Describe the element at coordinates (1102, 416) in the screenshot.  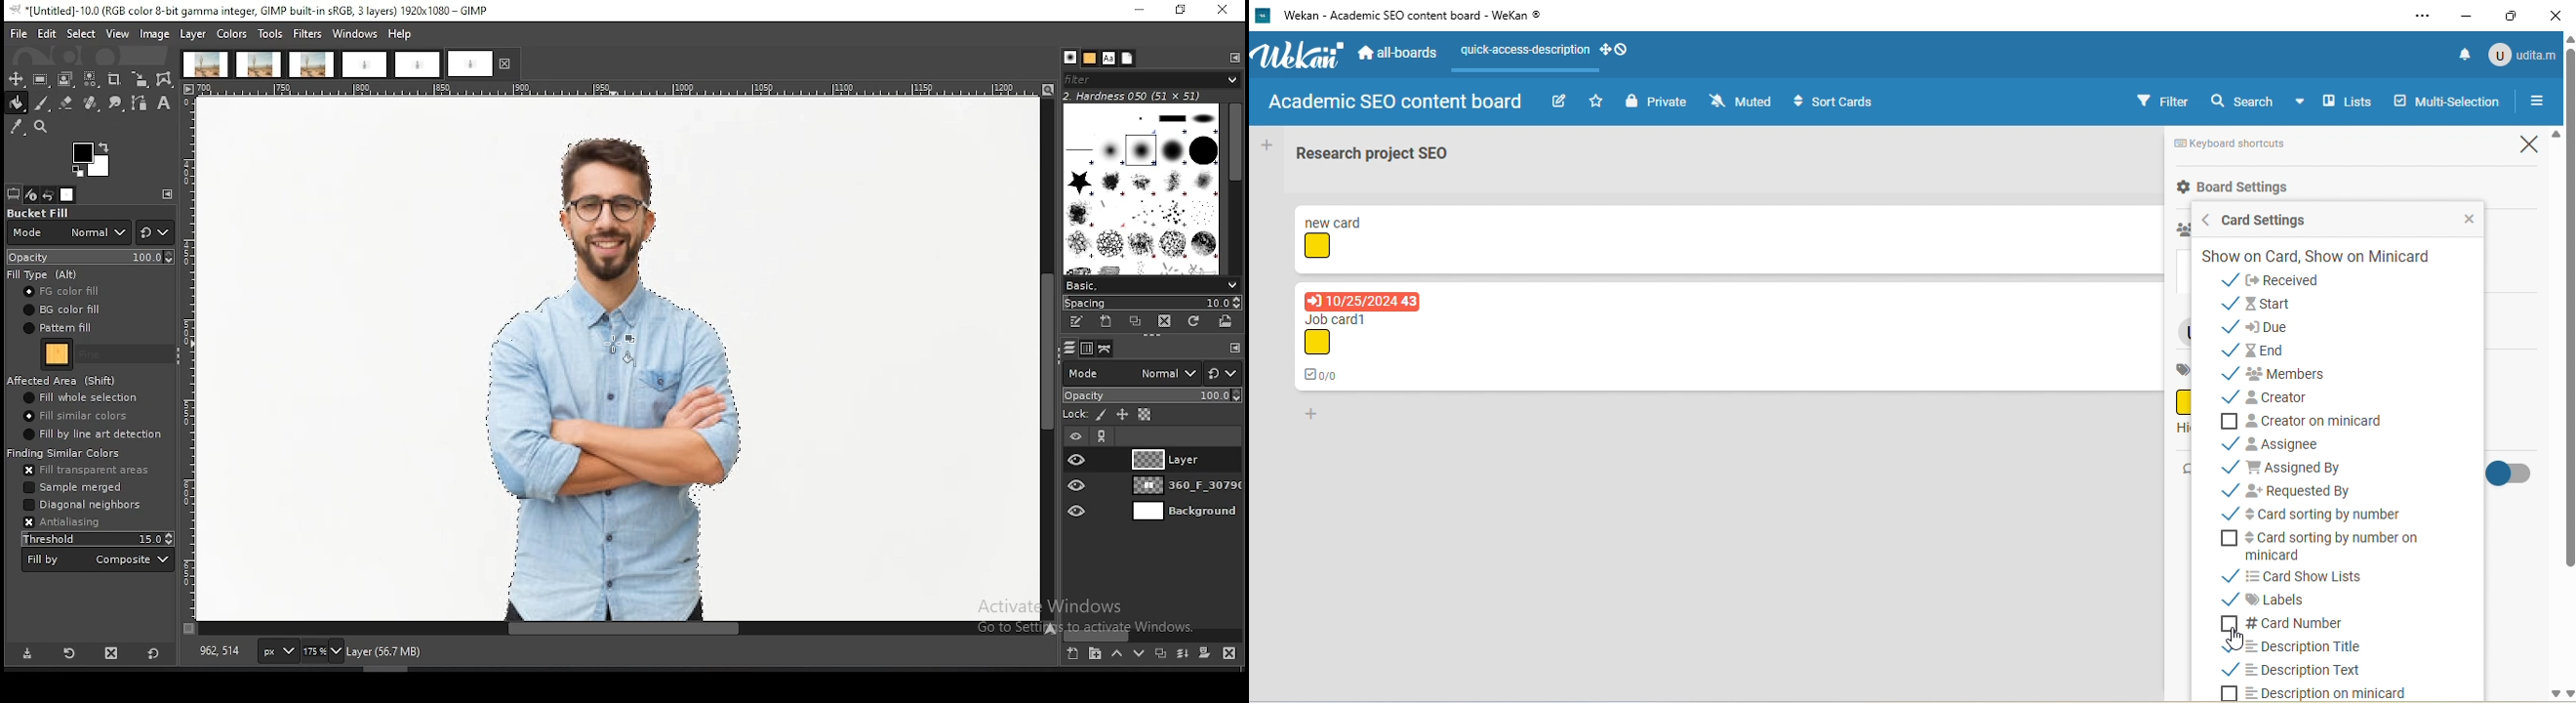
I see `lock pixels` at that location.